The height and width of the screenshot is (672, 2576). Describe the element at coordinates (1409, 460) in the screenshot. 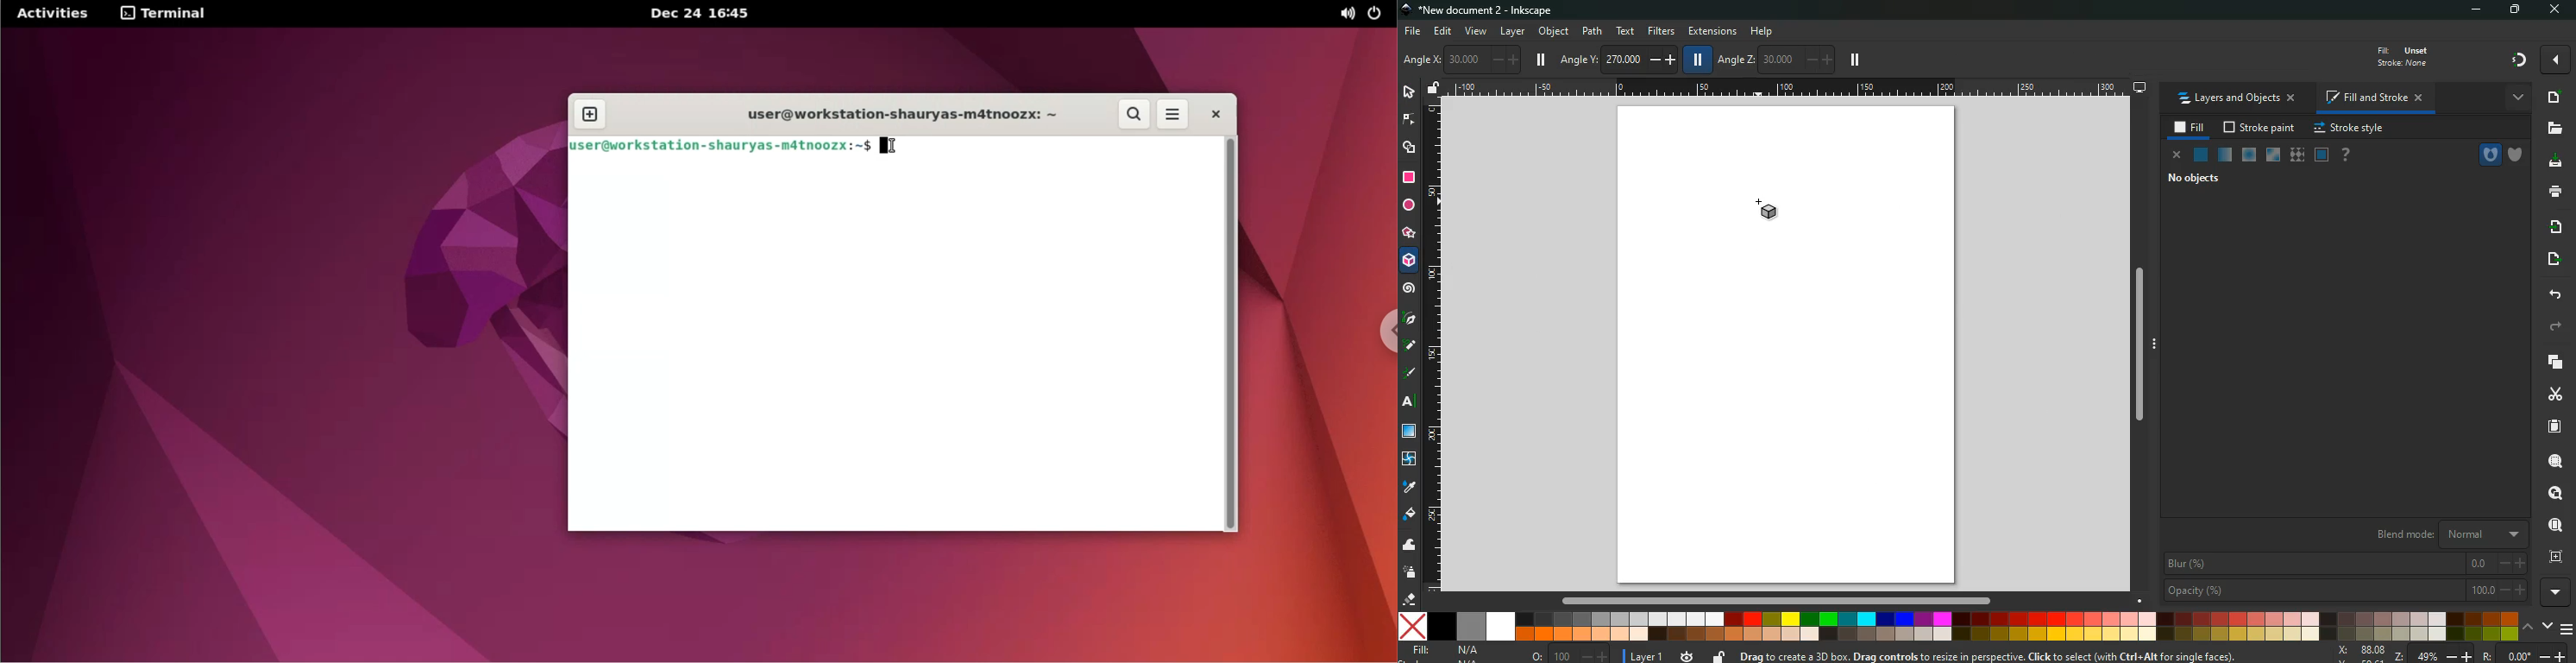

I see `twist` at that location.